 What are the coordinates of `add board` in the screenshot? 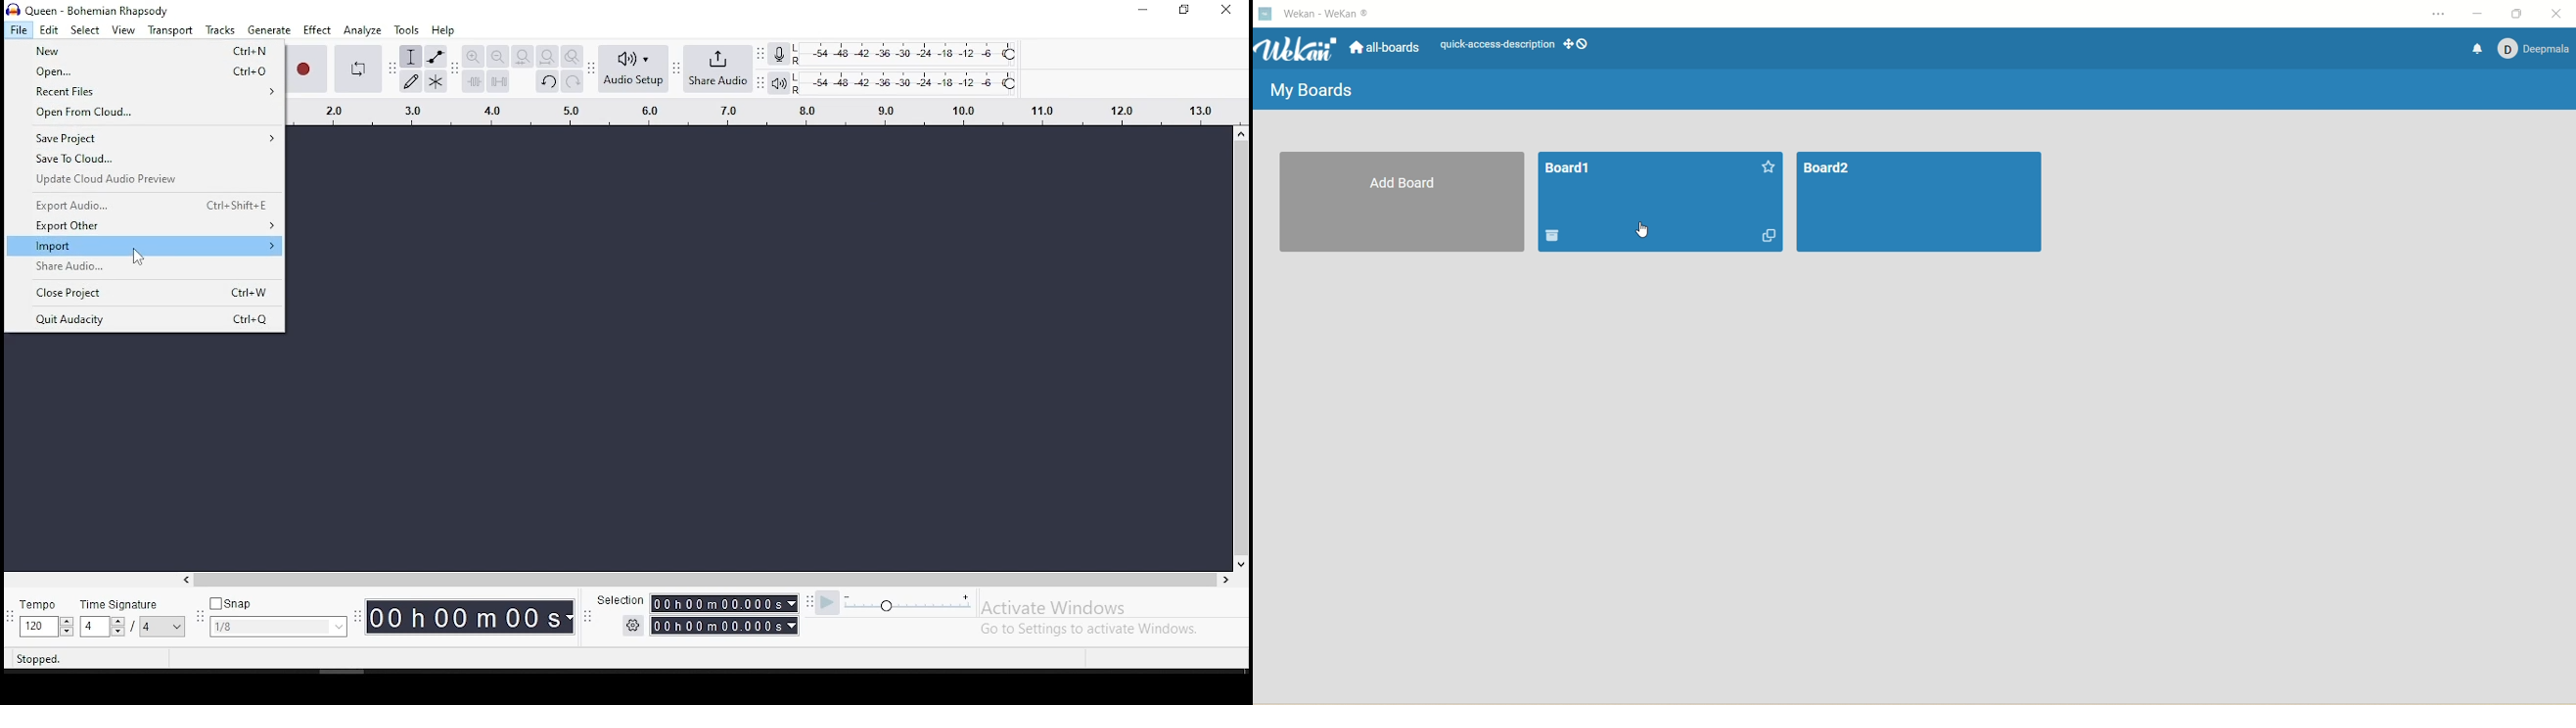 It's located at (1403, 203).